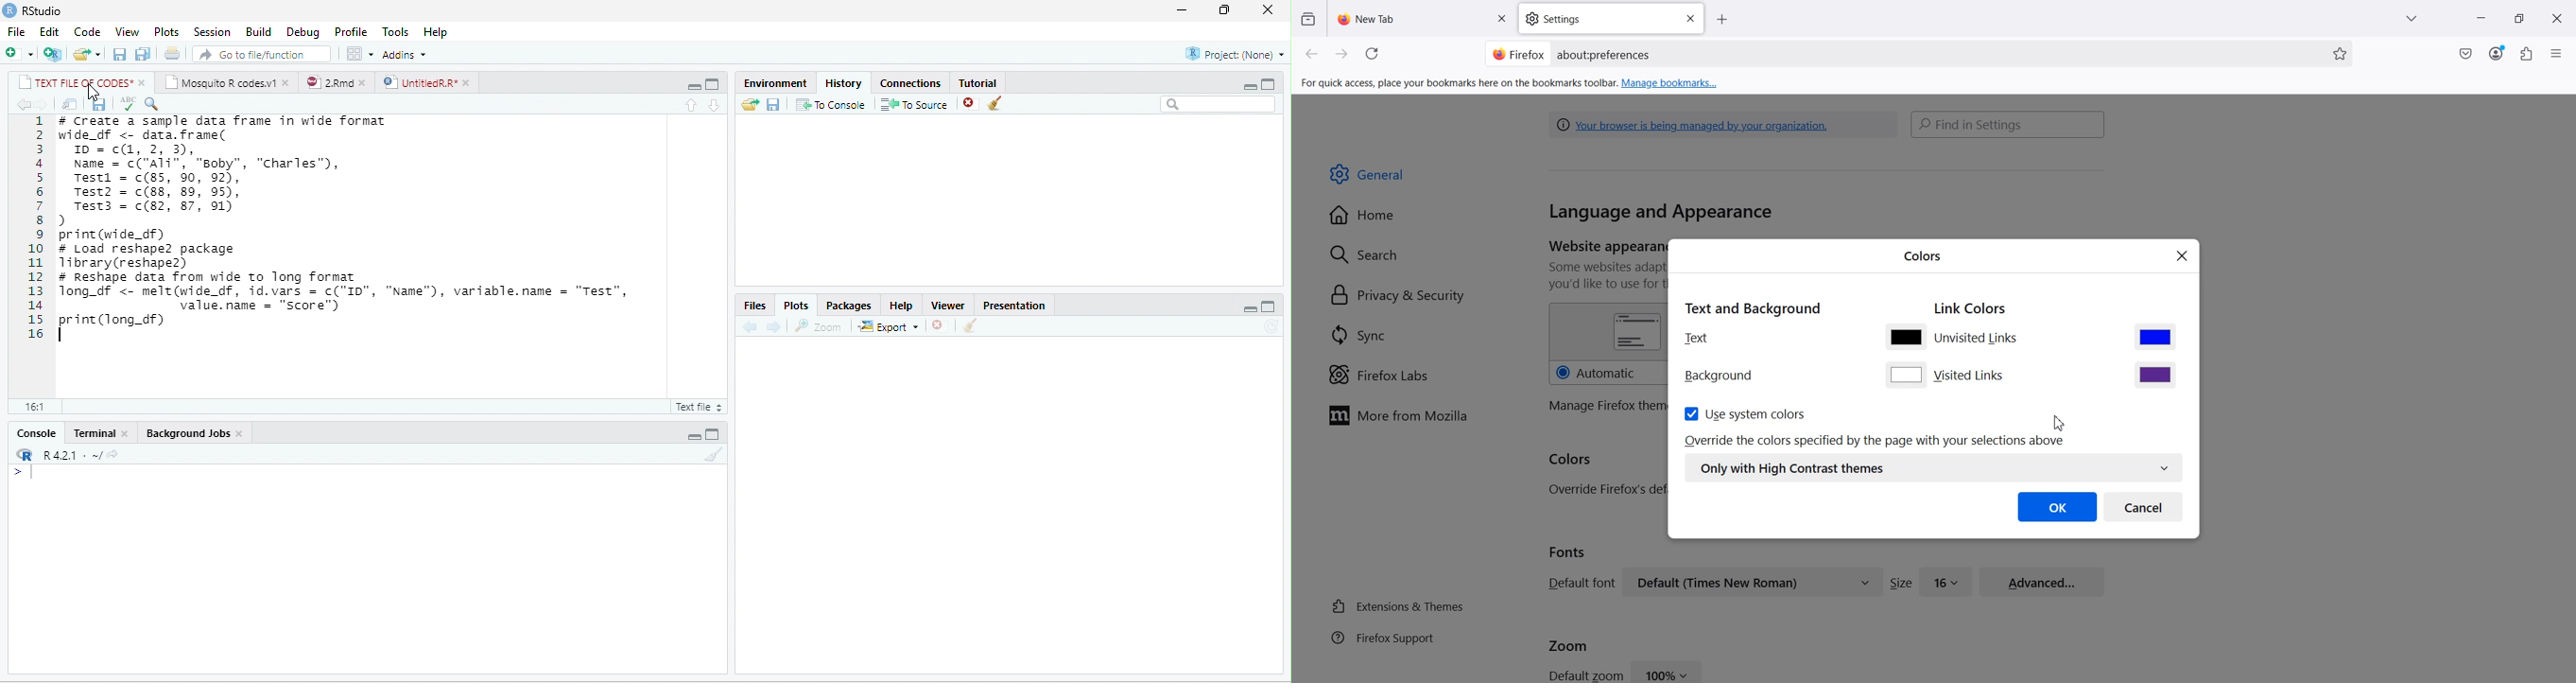  I want to click on 1:1, so click(33, 407).